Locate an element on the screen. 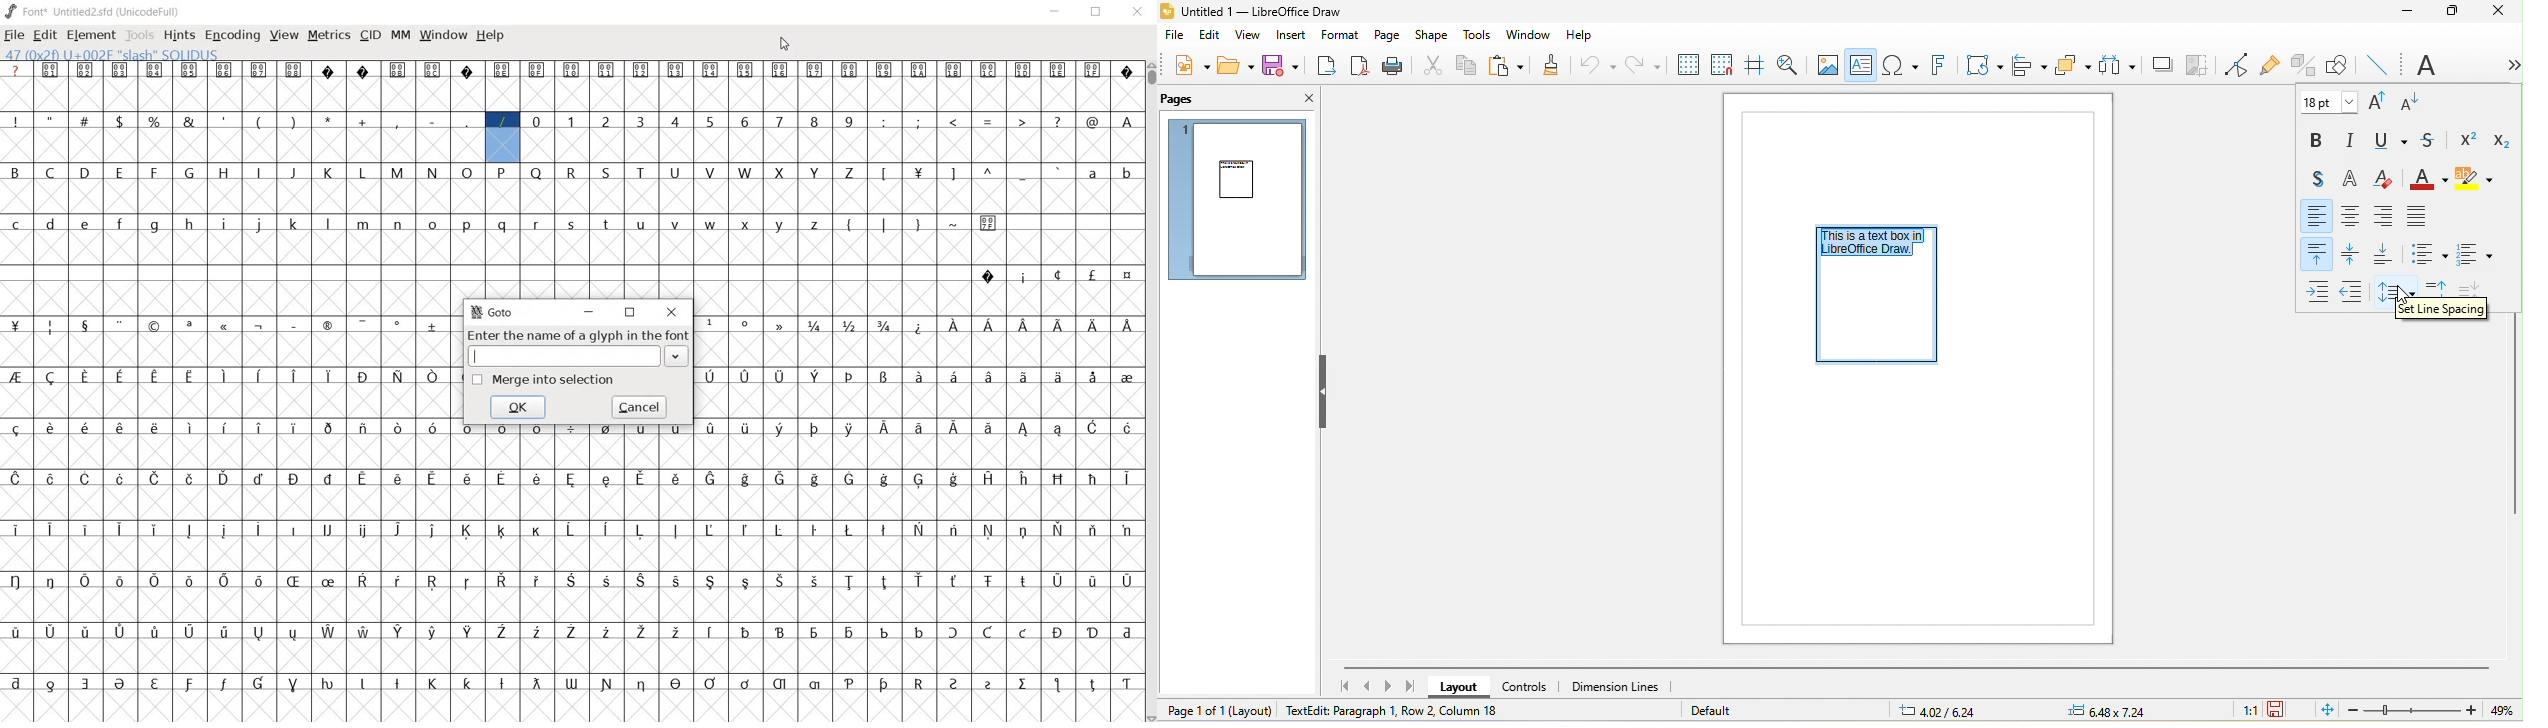 The image size is (2548, 728). glyph is located at coordinates (295, 326).